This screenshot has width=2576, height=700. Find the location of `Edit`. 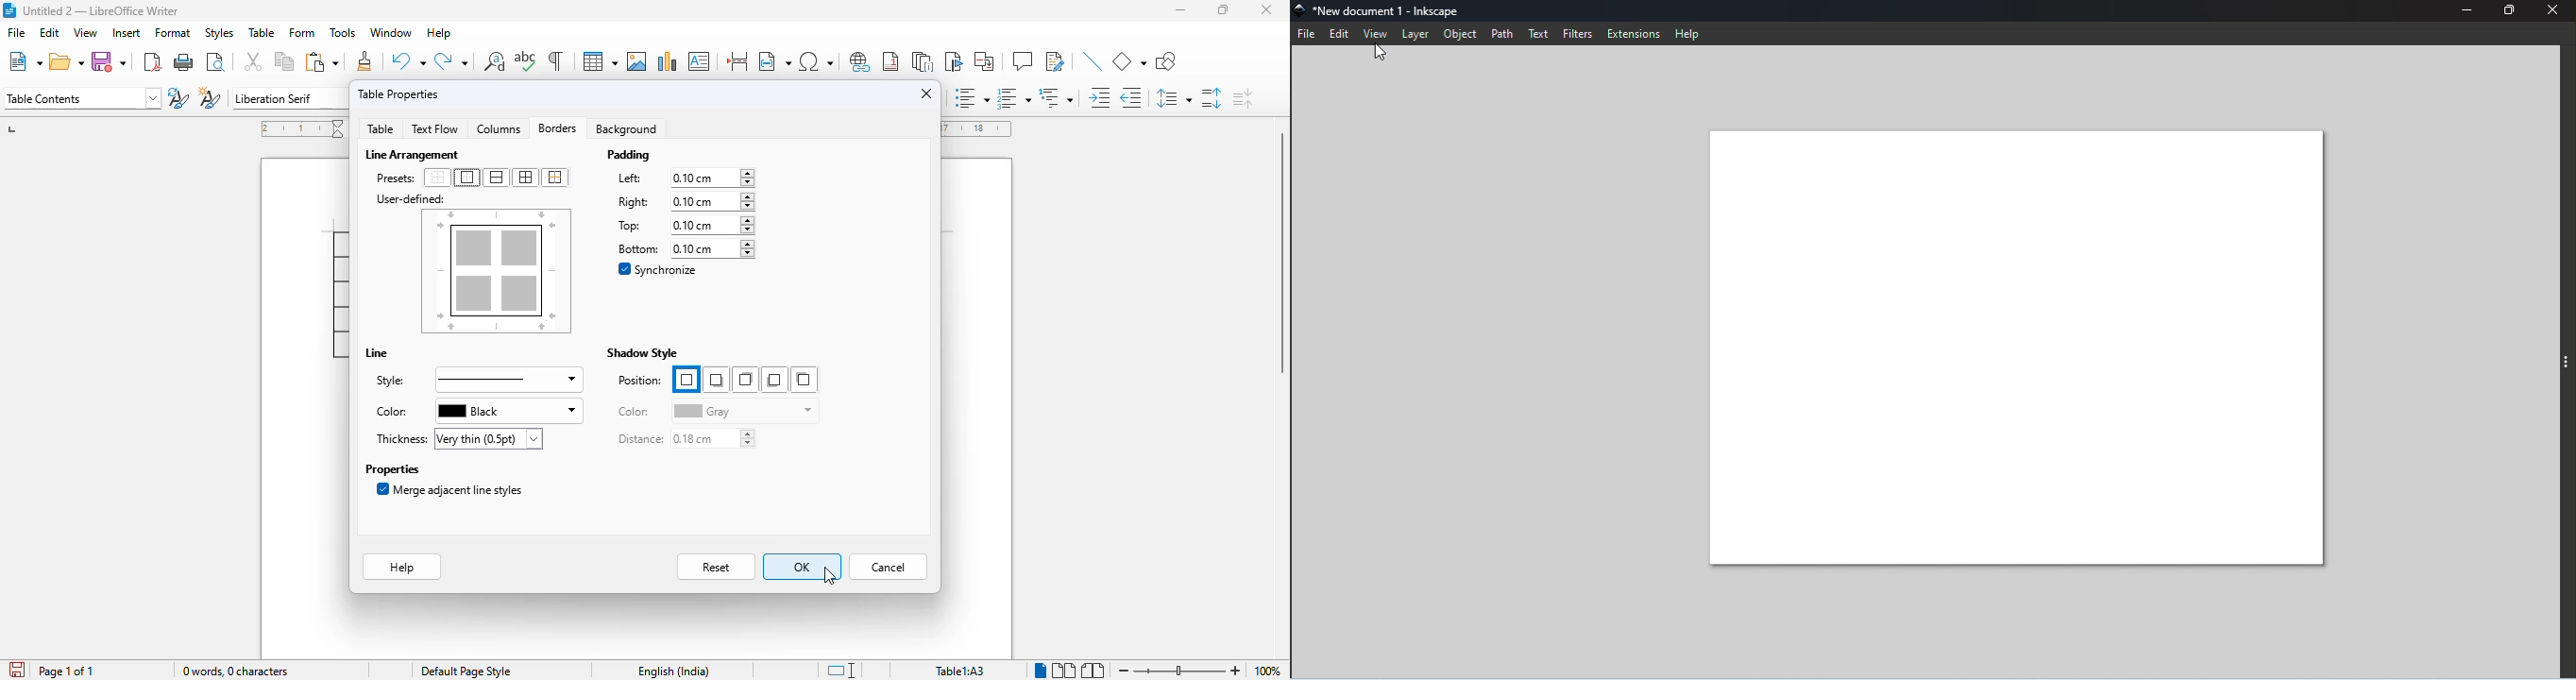

Edit is located at coordinates (1339, 32).